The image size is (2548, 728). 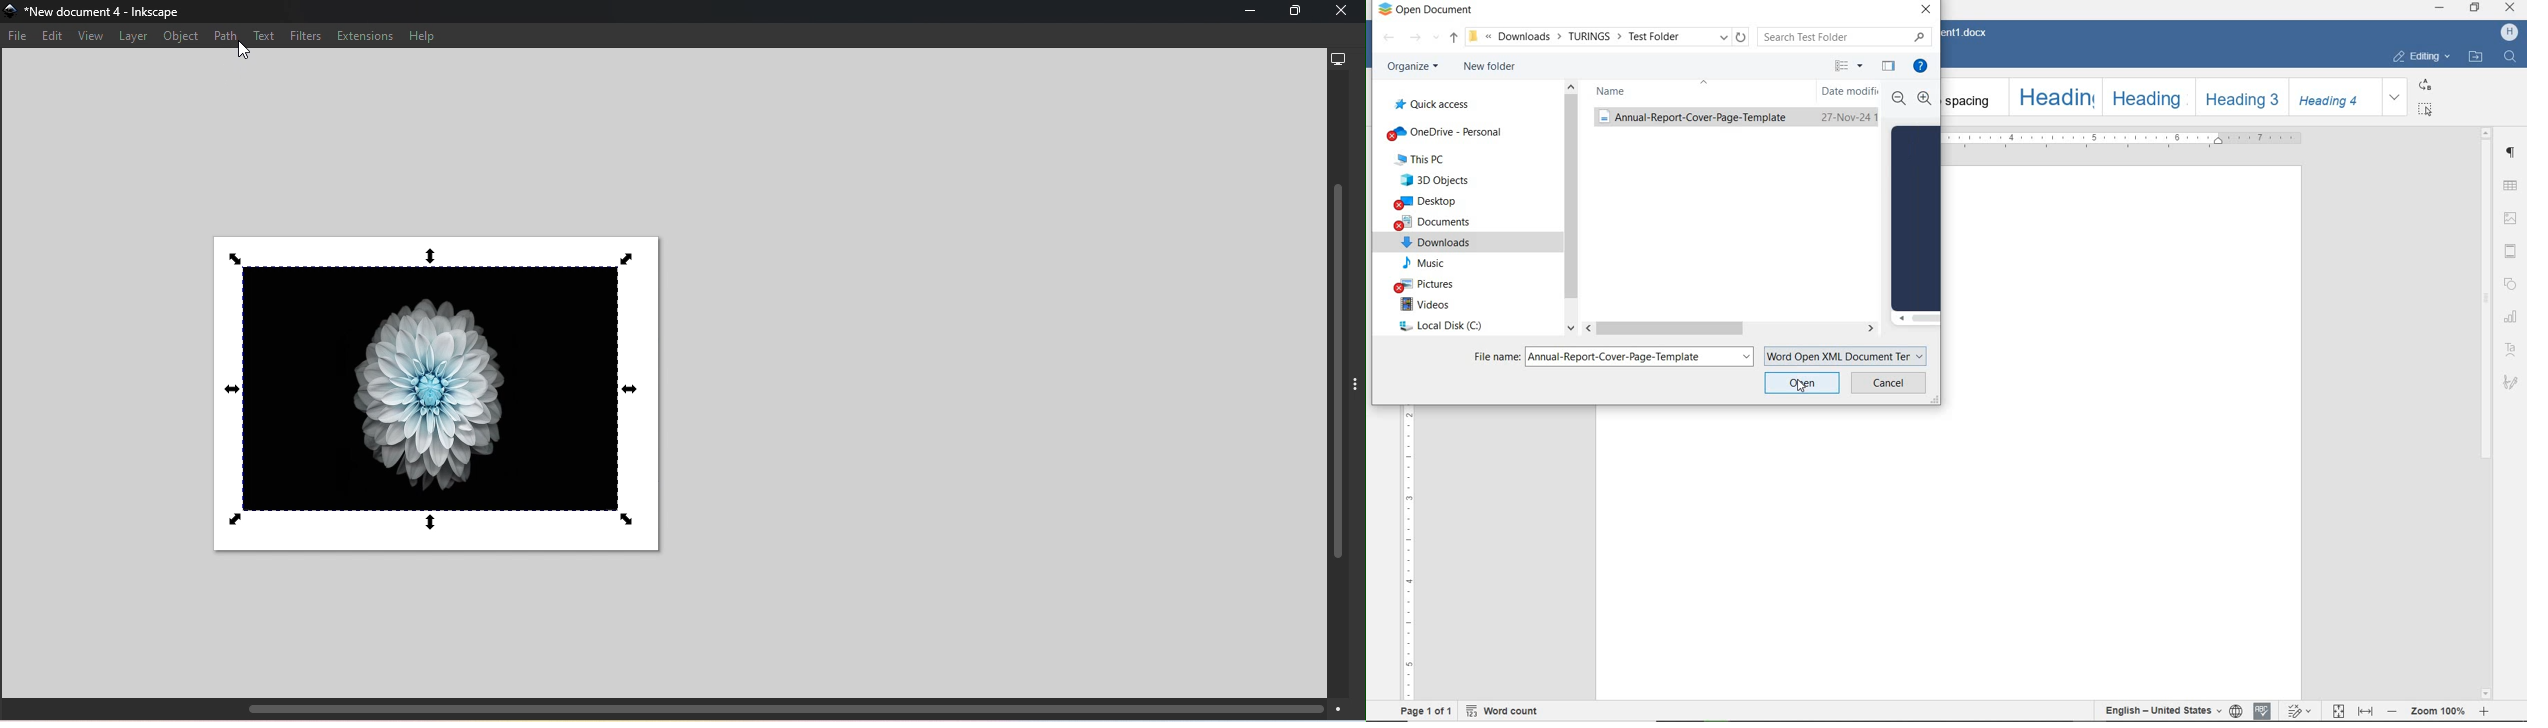 What do you see at coordinates (1734, 329) in the screenshot?
I see `SCROLLBAR` at bounding box center [1734, 329].